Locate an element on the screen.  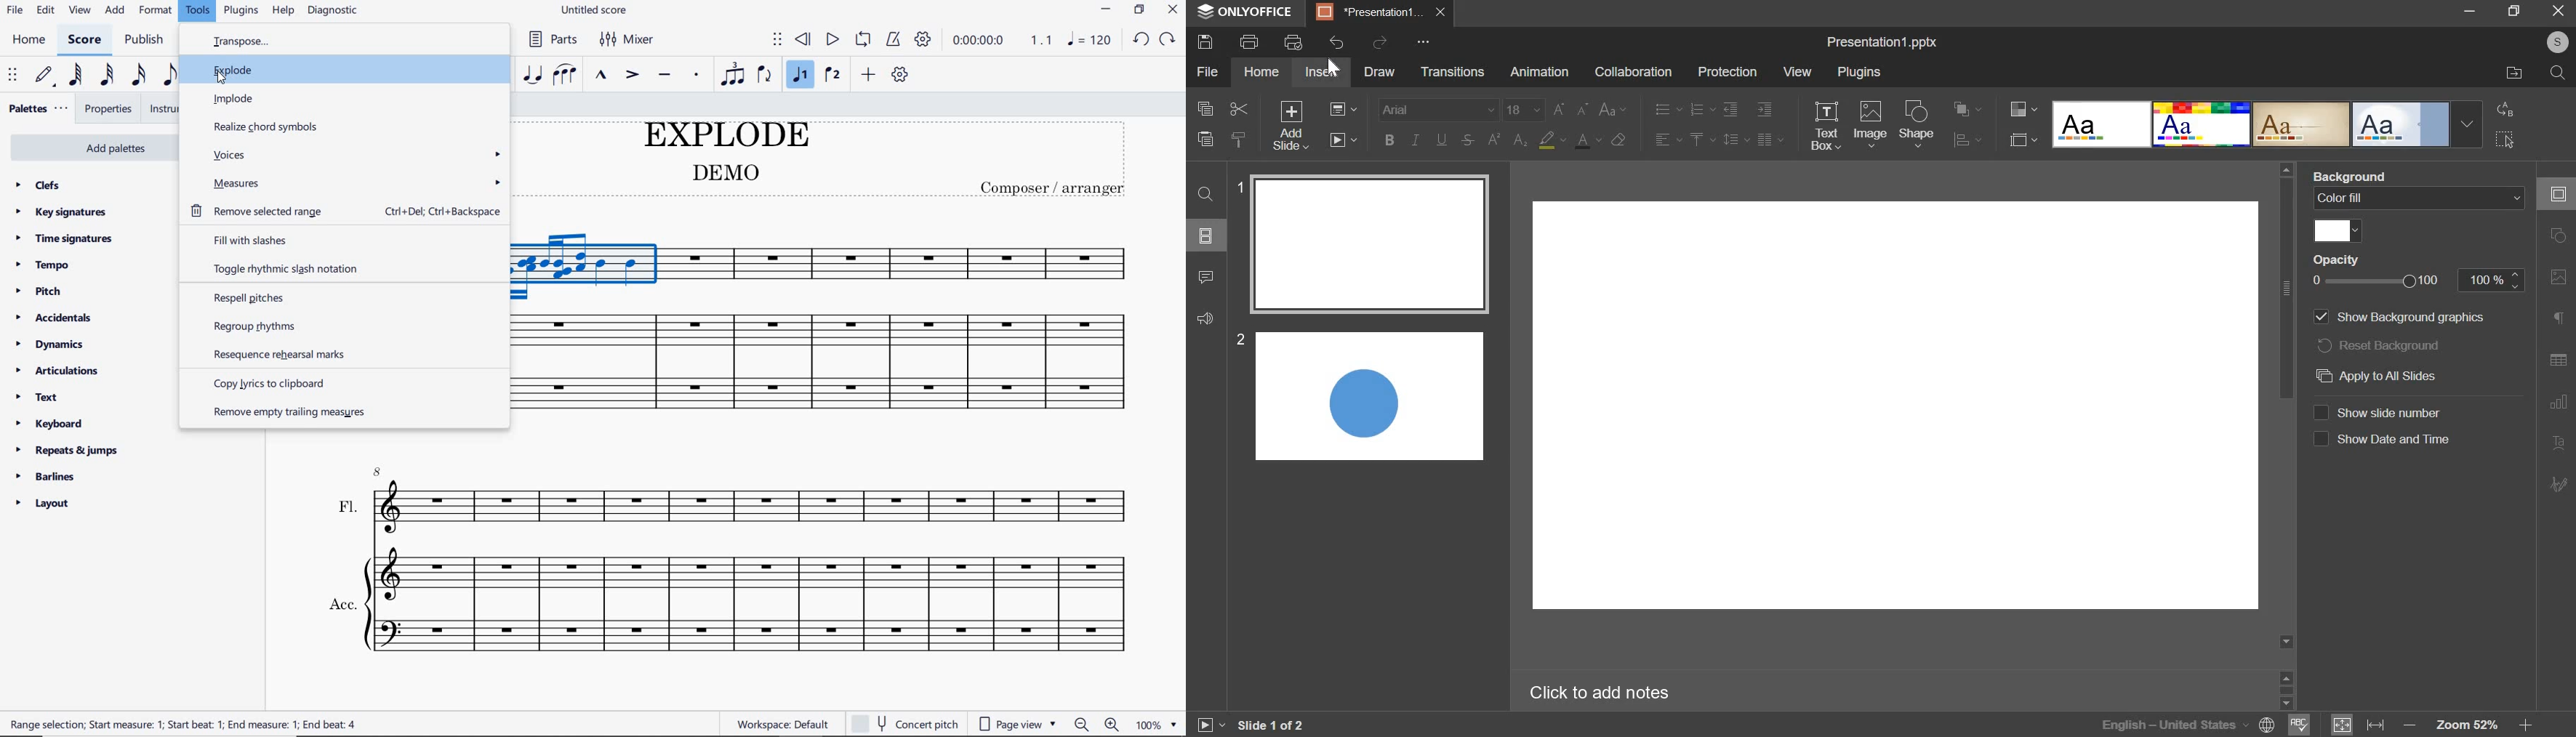
cursor is located at coordinates (223, 79).